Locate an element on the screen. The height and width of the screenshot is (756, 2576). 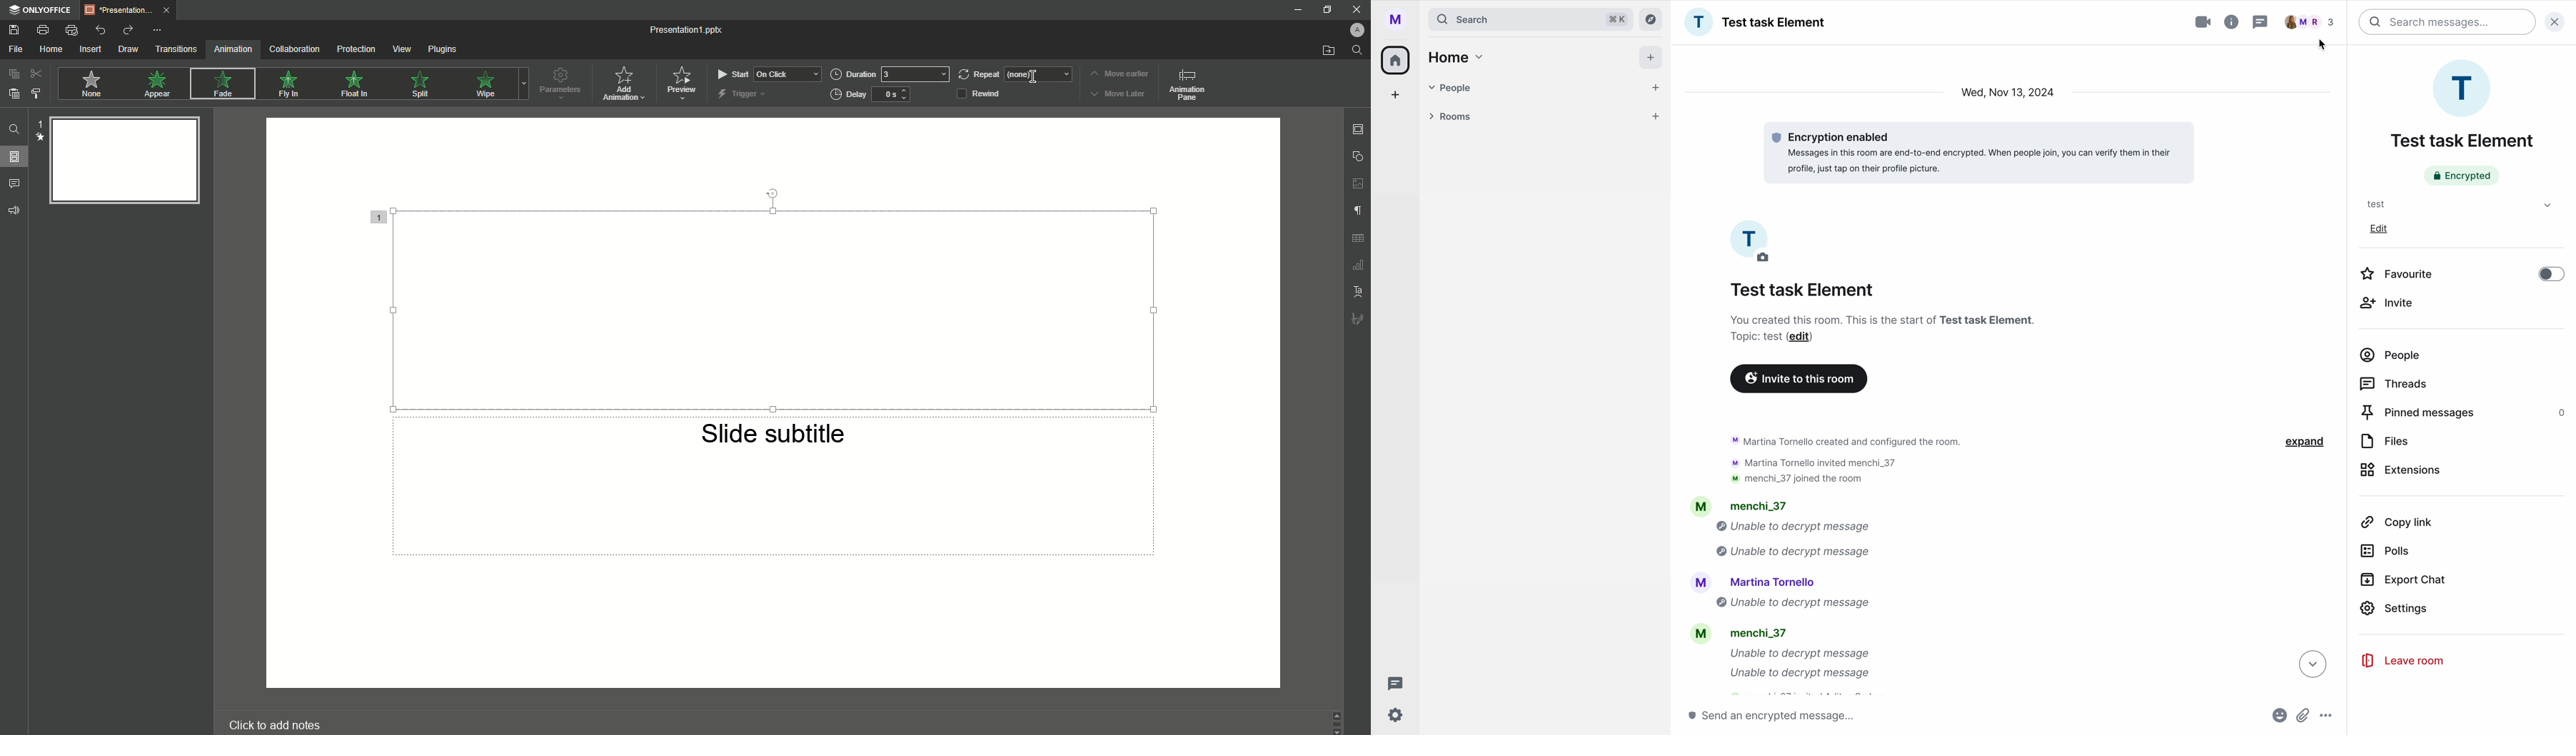
Unnamed Icons is located at coordinates (1358, 238).